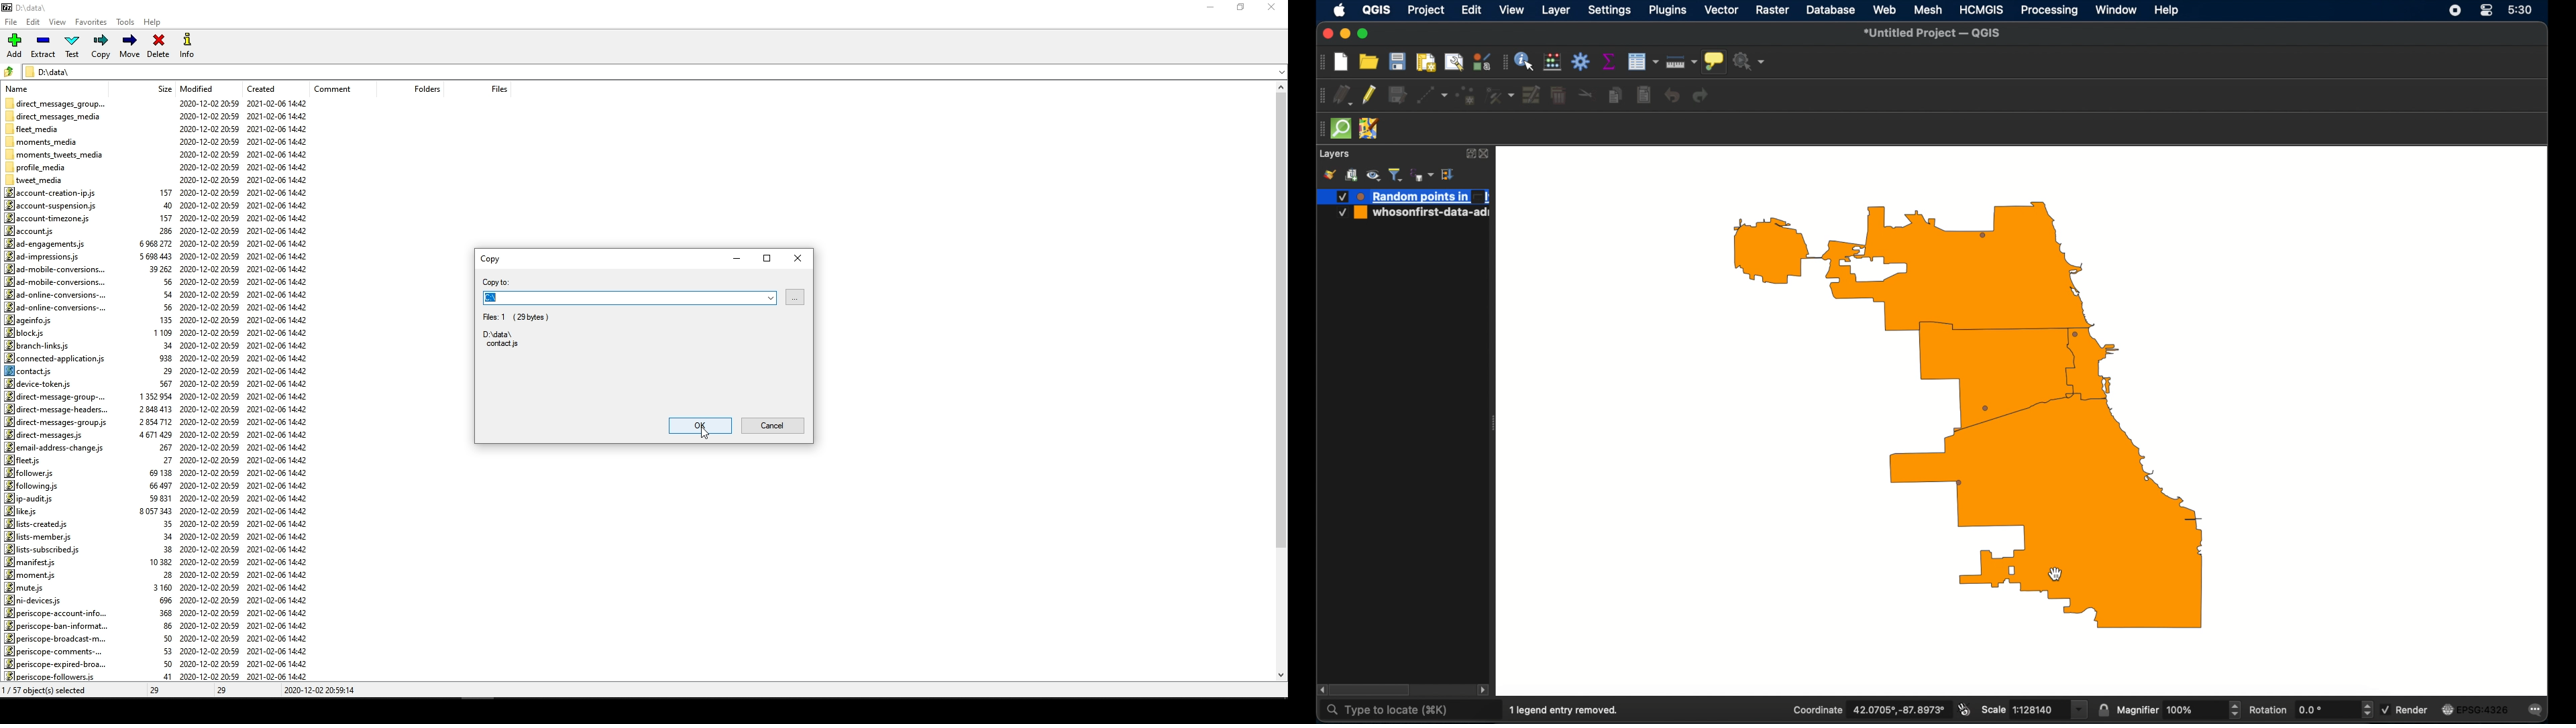 The width and height of the screenshot is (2576, 728). I want to click on vector, so click(1722, 9).